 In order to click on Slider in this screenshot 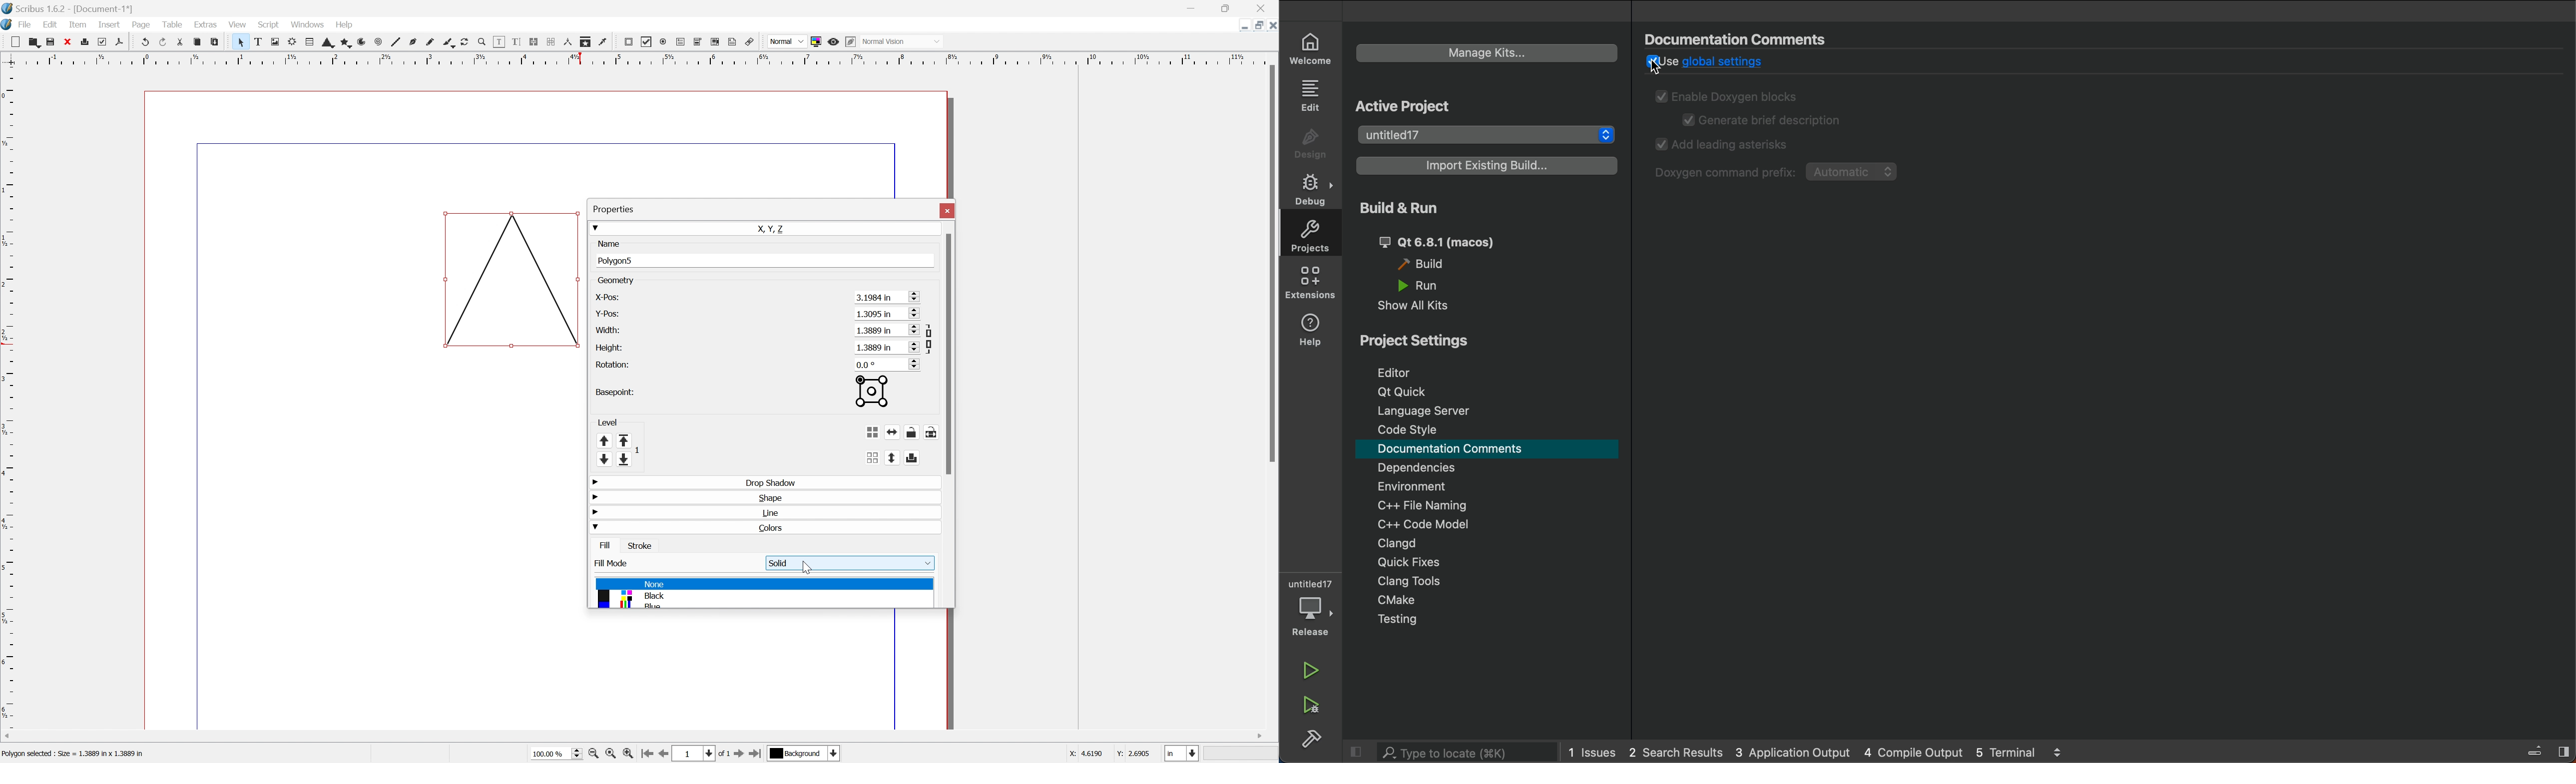, I will do `click(573, 754)`.